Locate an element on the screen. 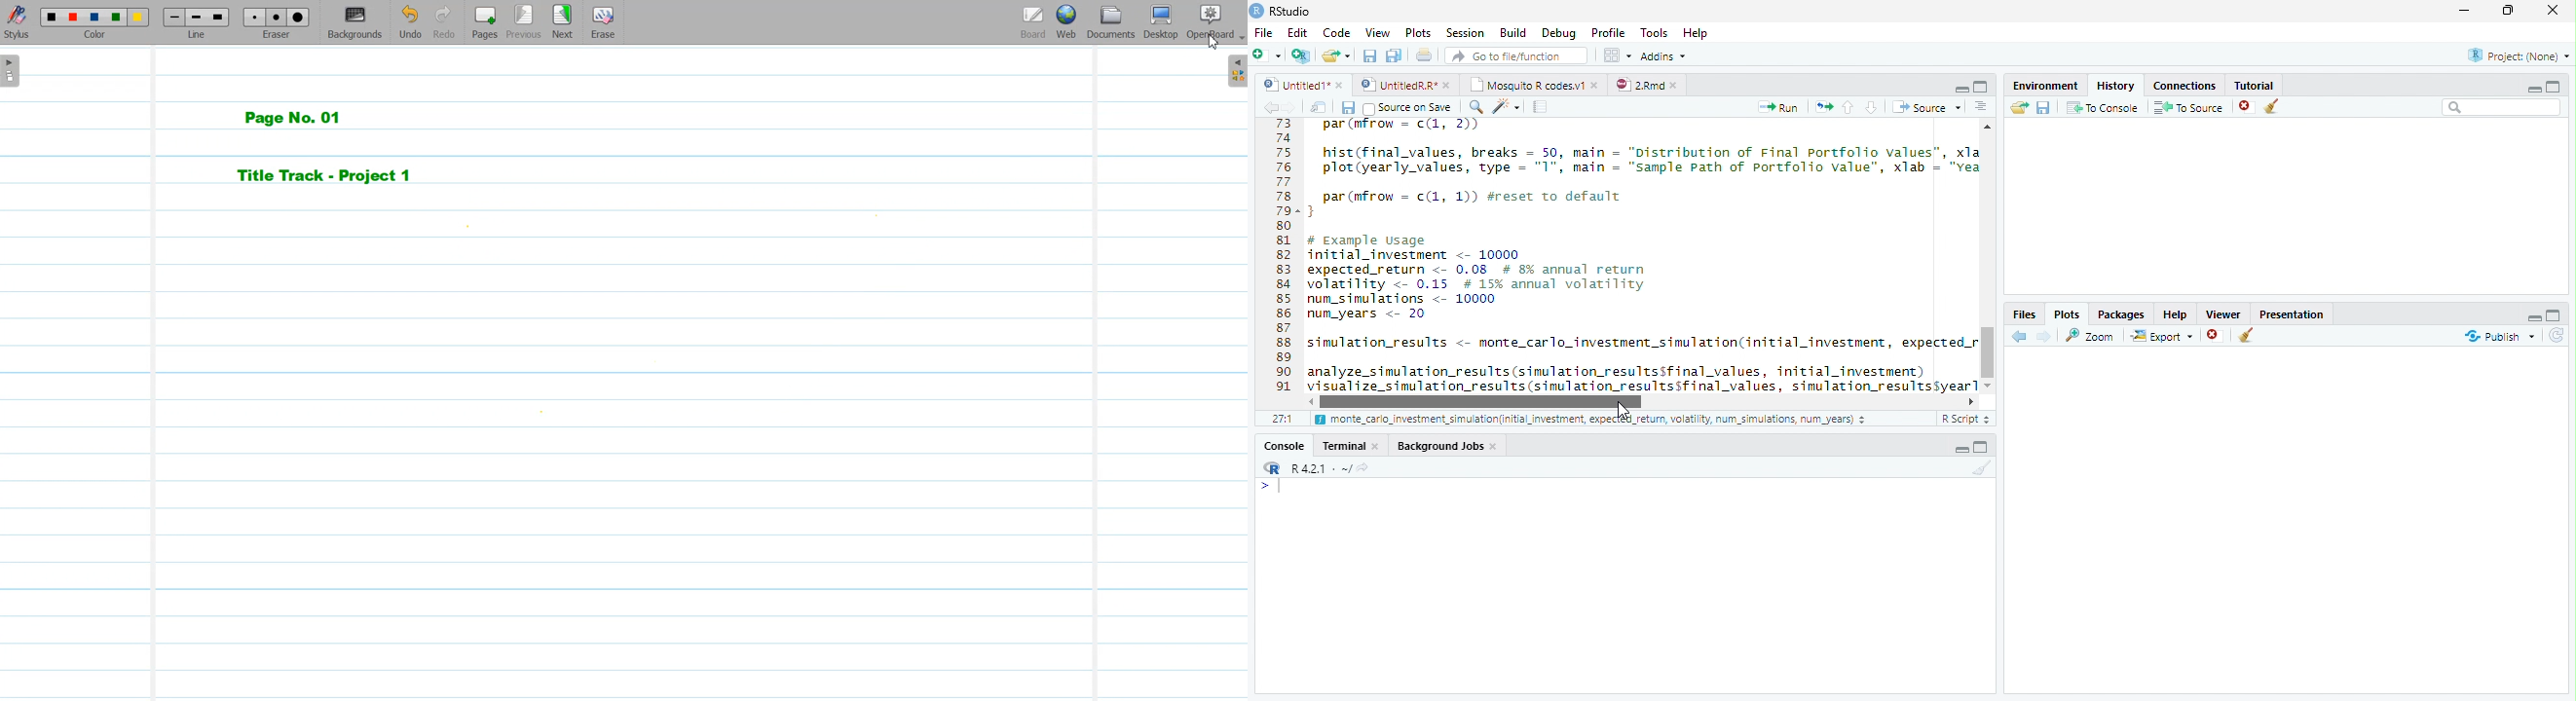 The width and height of the screenshot is (2576, 728). Code Tools is located at coordinates (1507, 107).